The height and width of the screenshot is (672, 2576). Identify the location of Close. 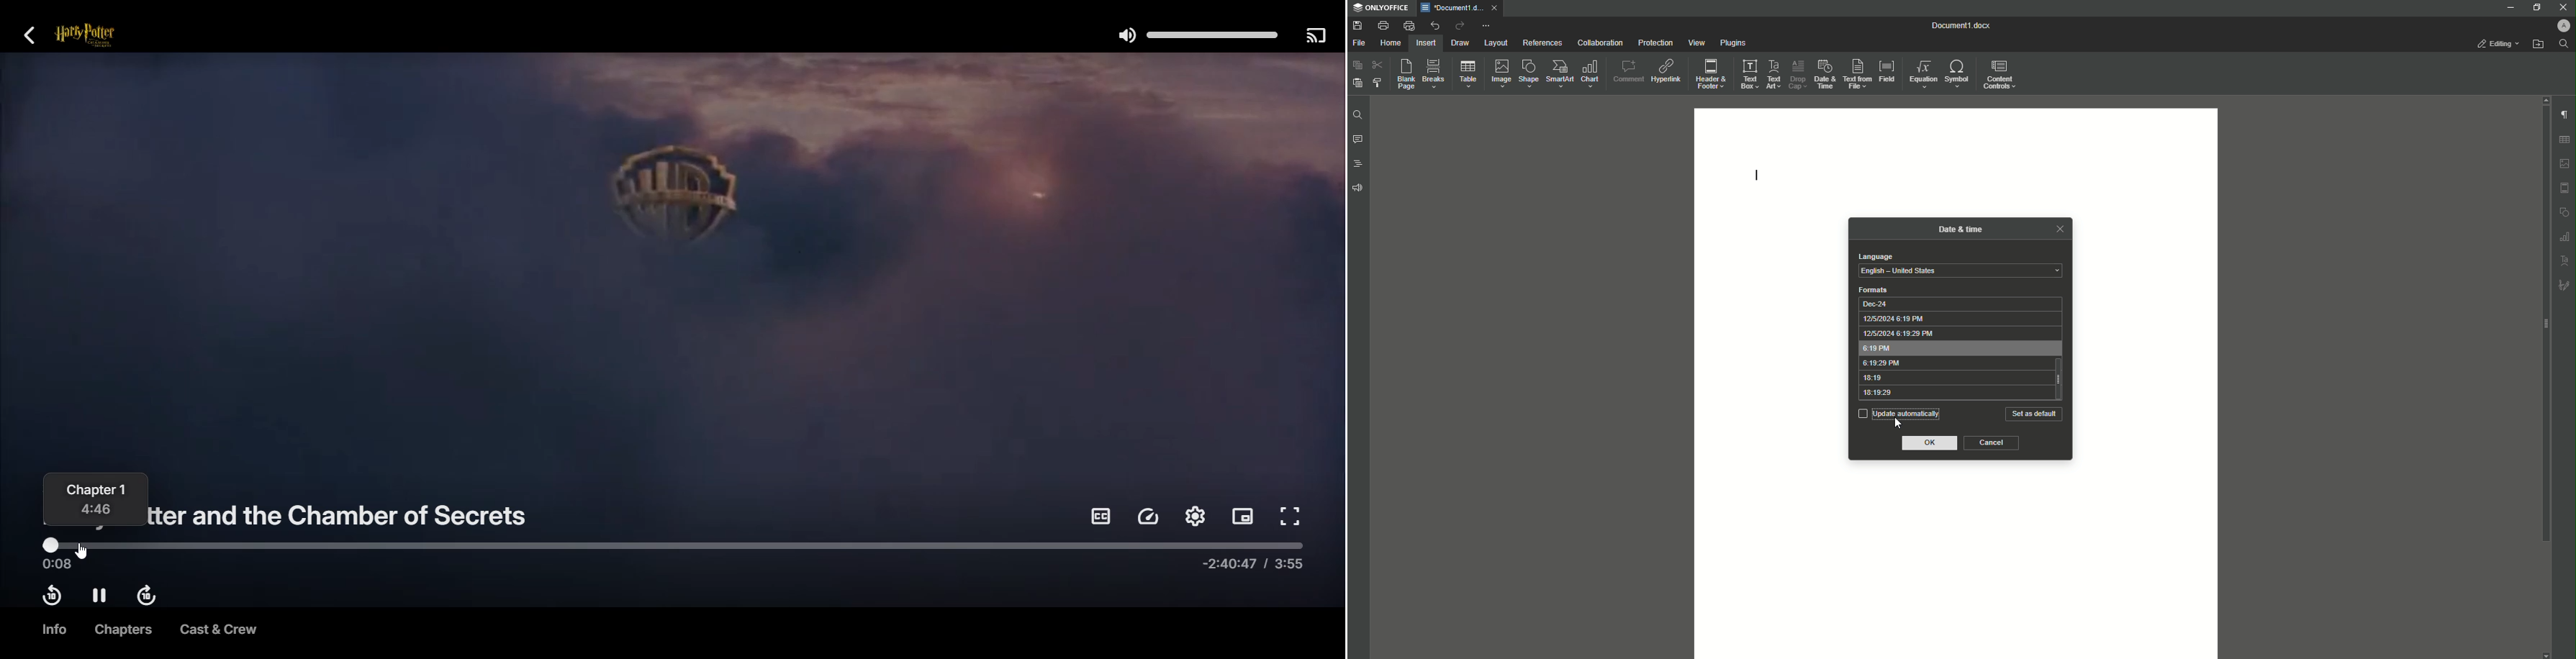
(2562, 7).